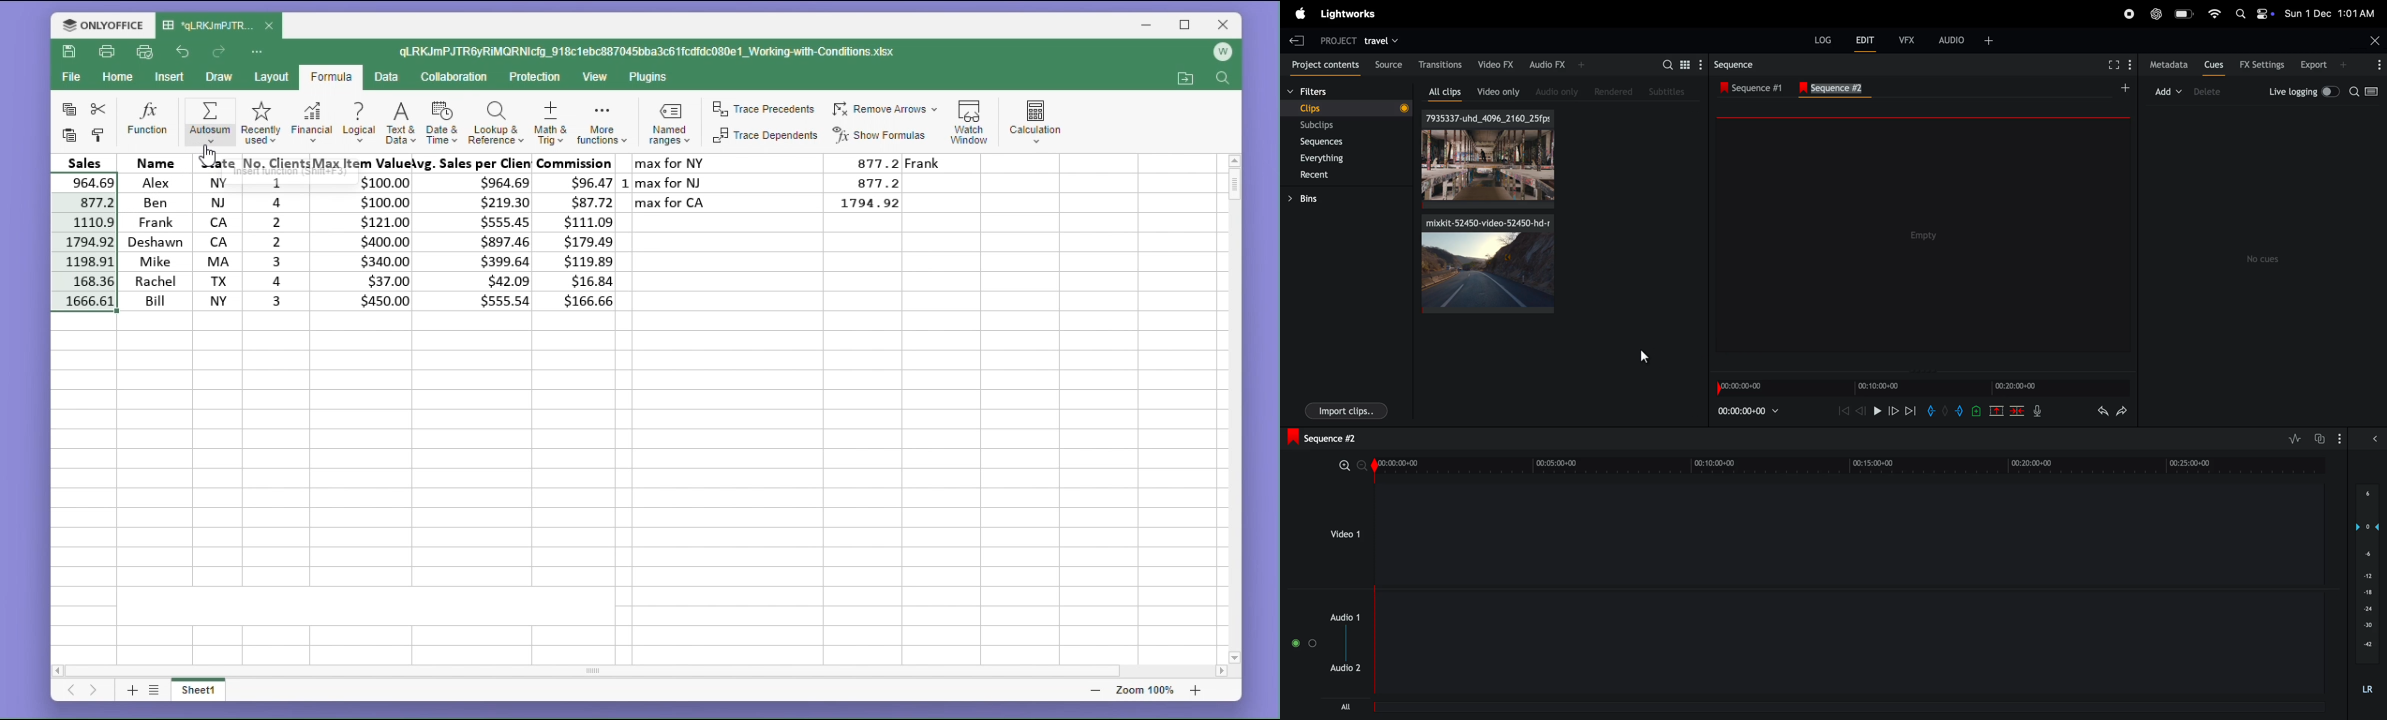  Describe the element at coordinates (1742, 64) in the screenshot. I see `sequence` at that location.